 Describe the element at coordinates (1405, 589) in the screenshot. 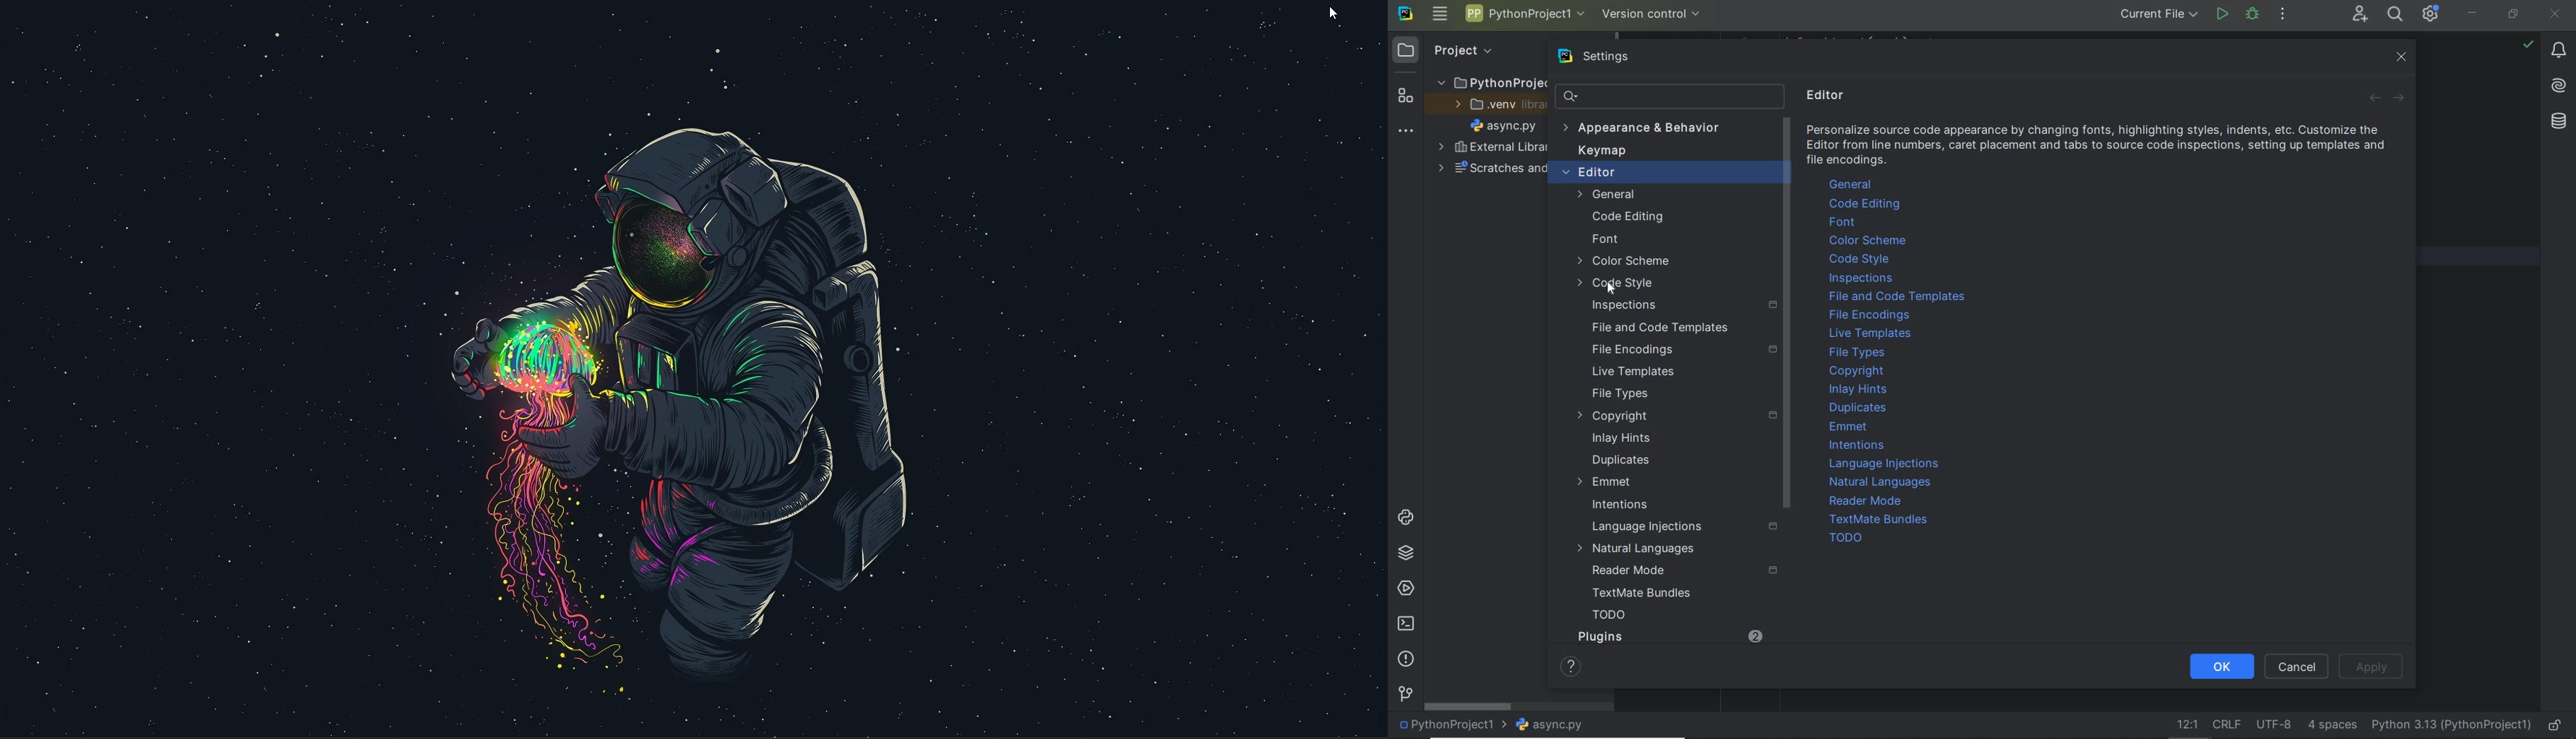

I see `services` at that location.